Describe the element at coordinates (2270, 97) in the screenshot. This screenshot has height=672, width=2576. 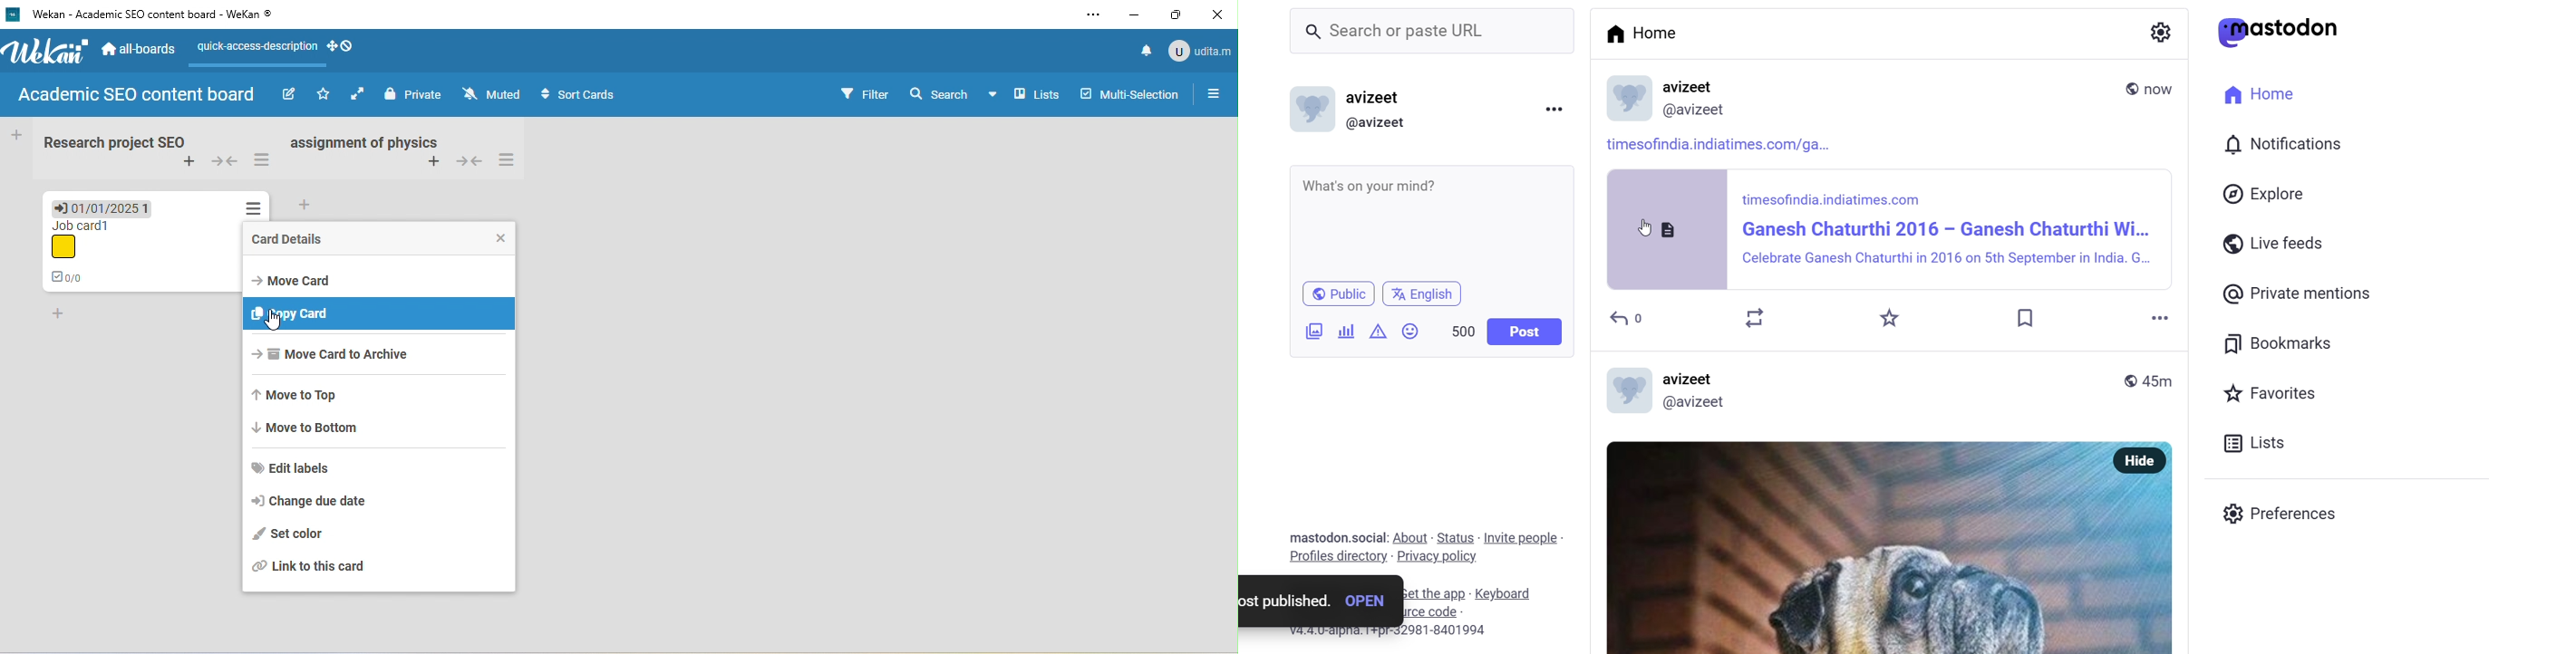
I see `Home` at that location.